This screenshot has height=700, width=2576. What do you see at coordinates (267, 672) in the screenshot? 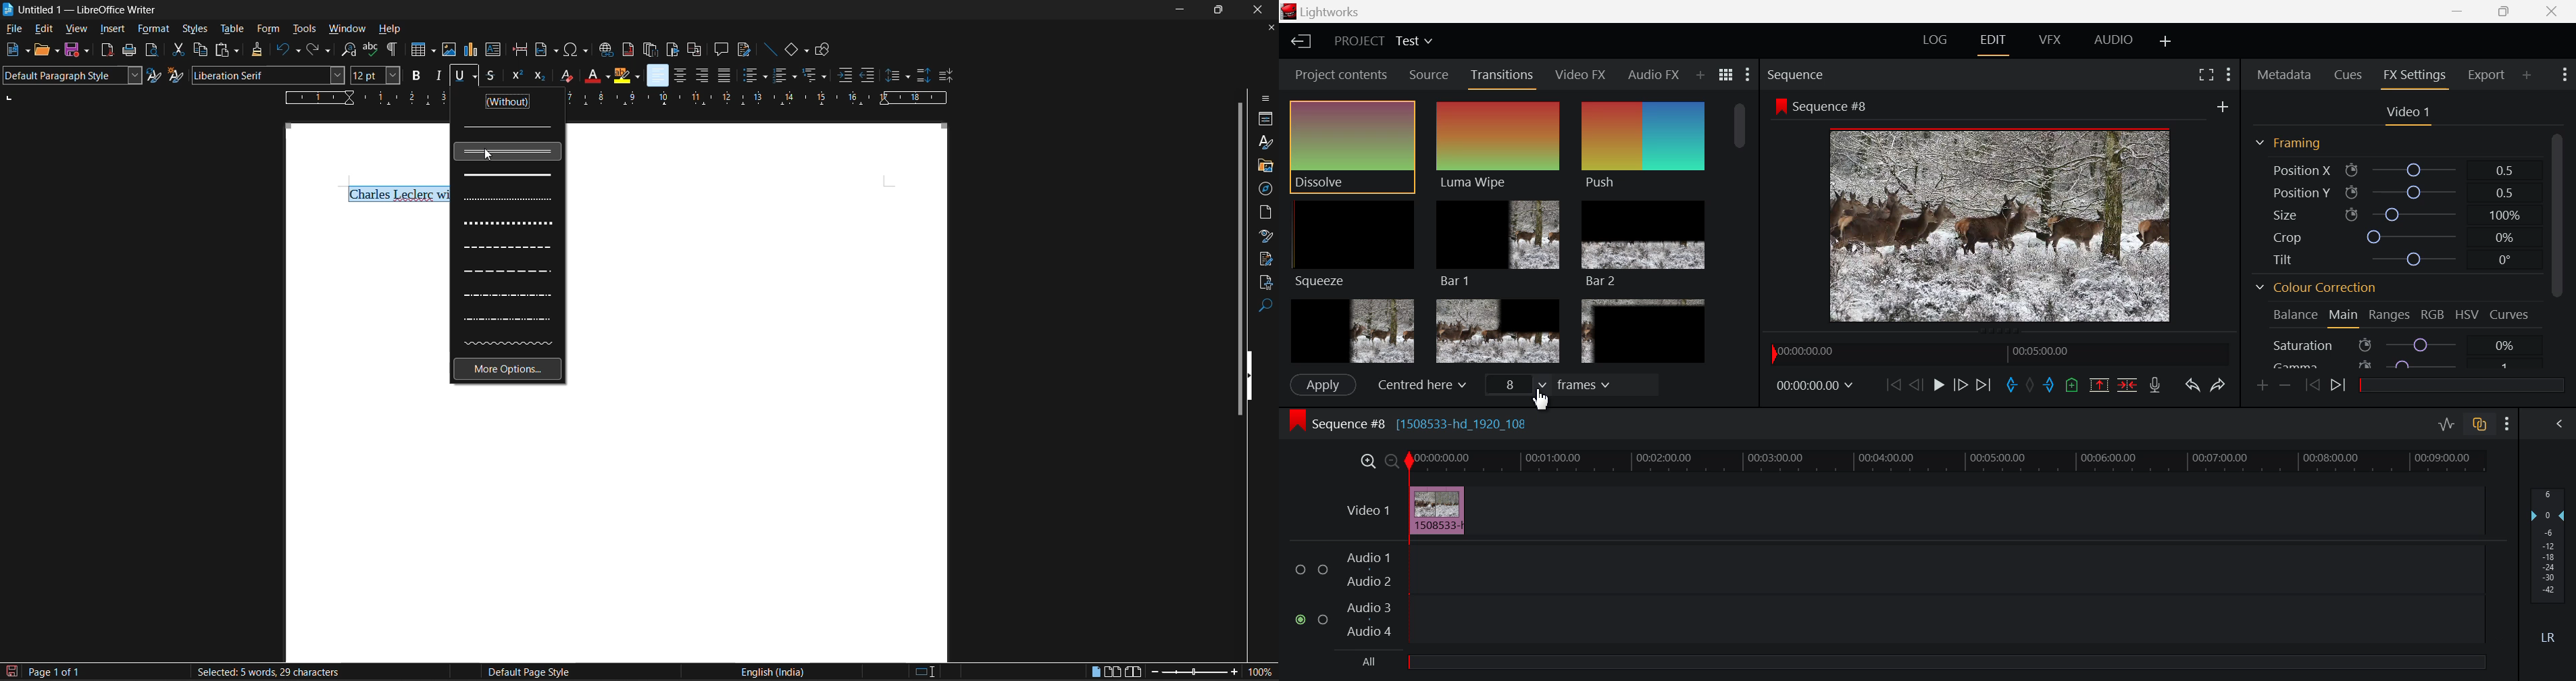
I see `selected word and character count` at bounding box center [267, 672].